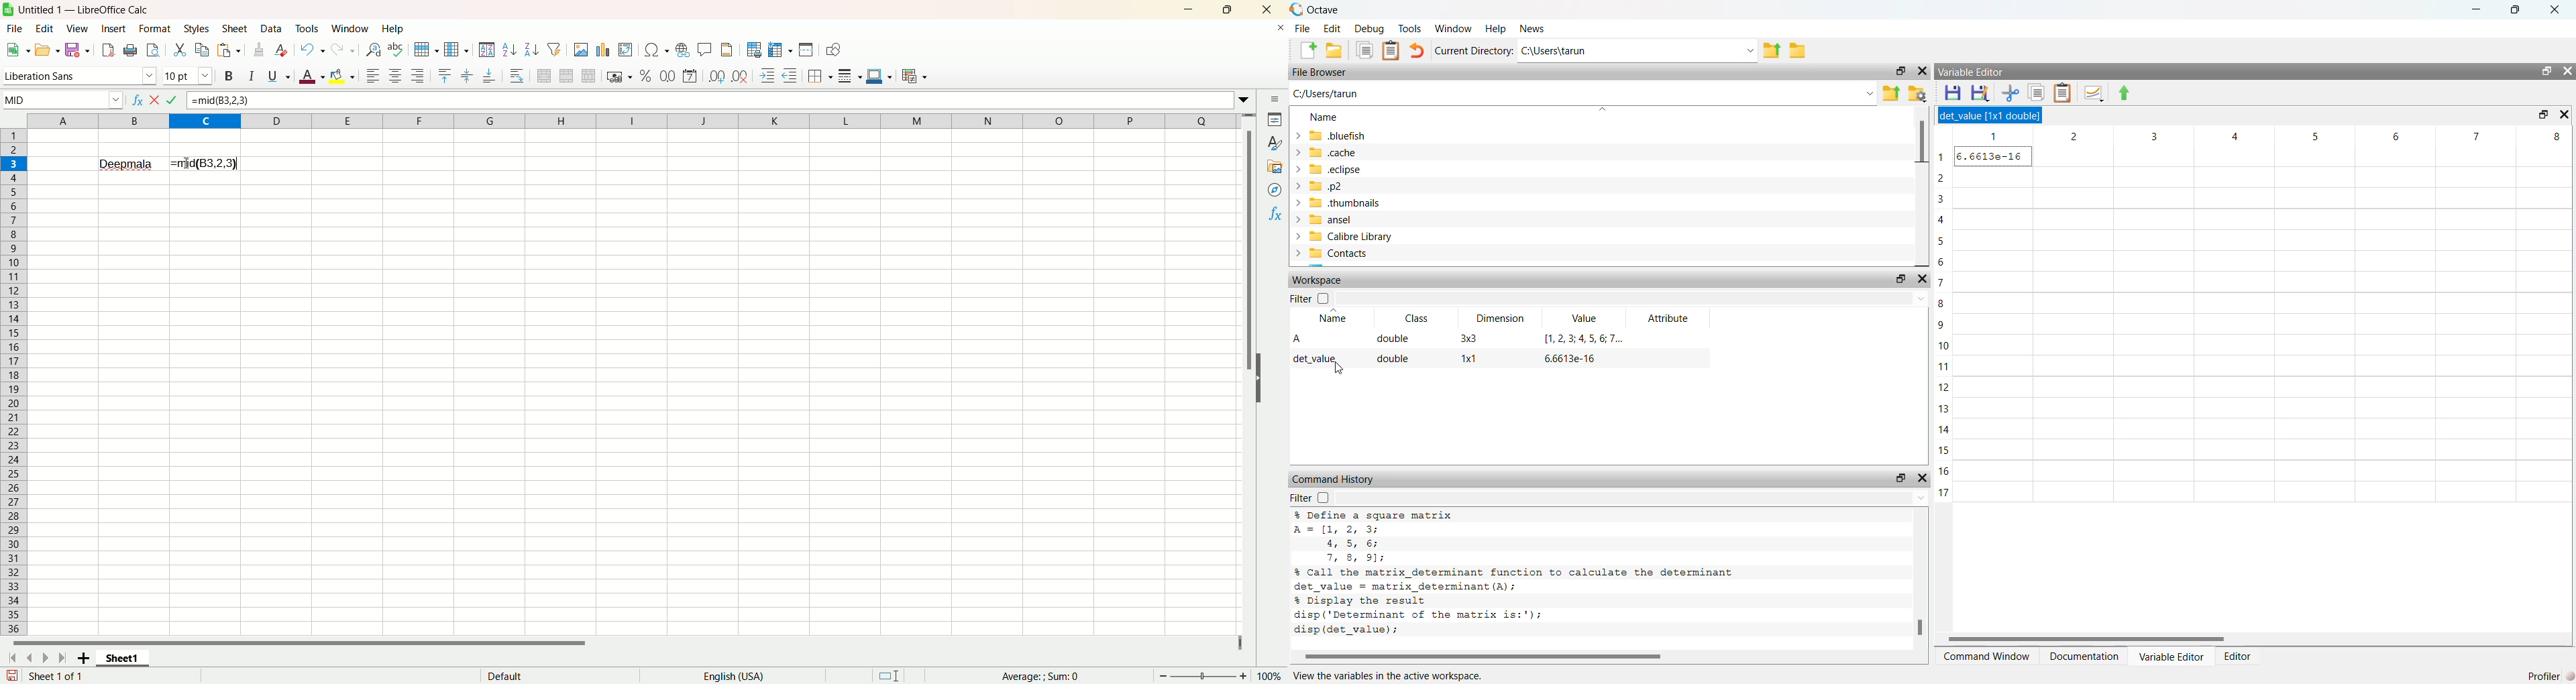  What do you see at coordinates (1321, 72) in the screenshot?
I see `file browser` at bounding box center [1321, 72].